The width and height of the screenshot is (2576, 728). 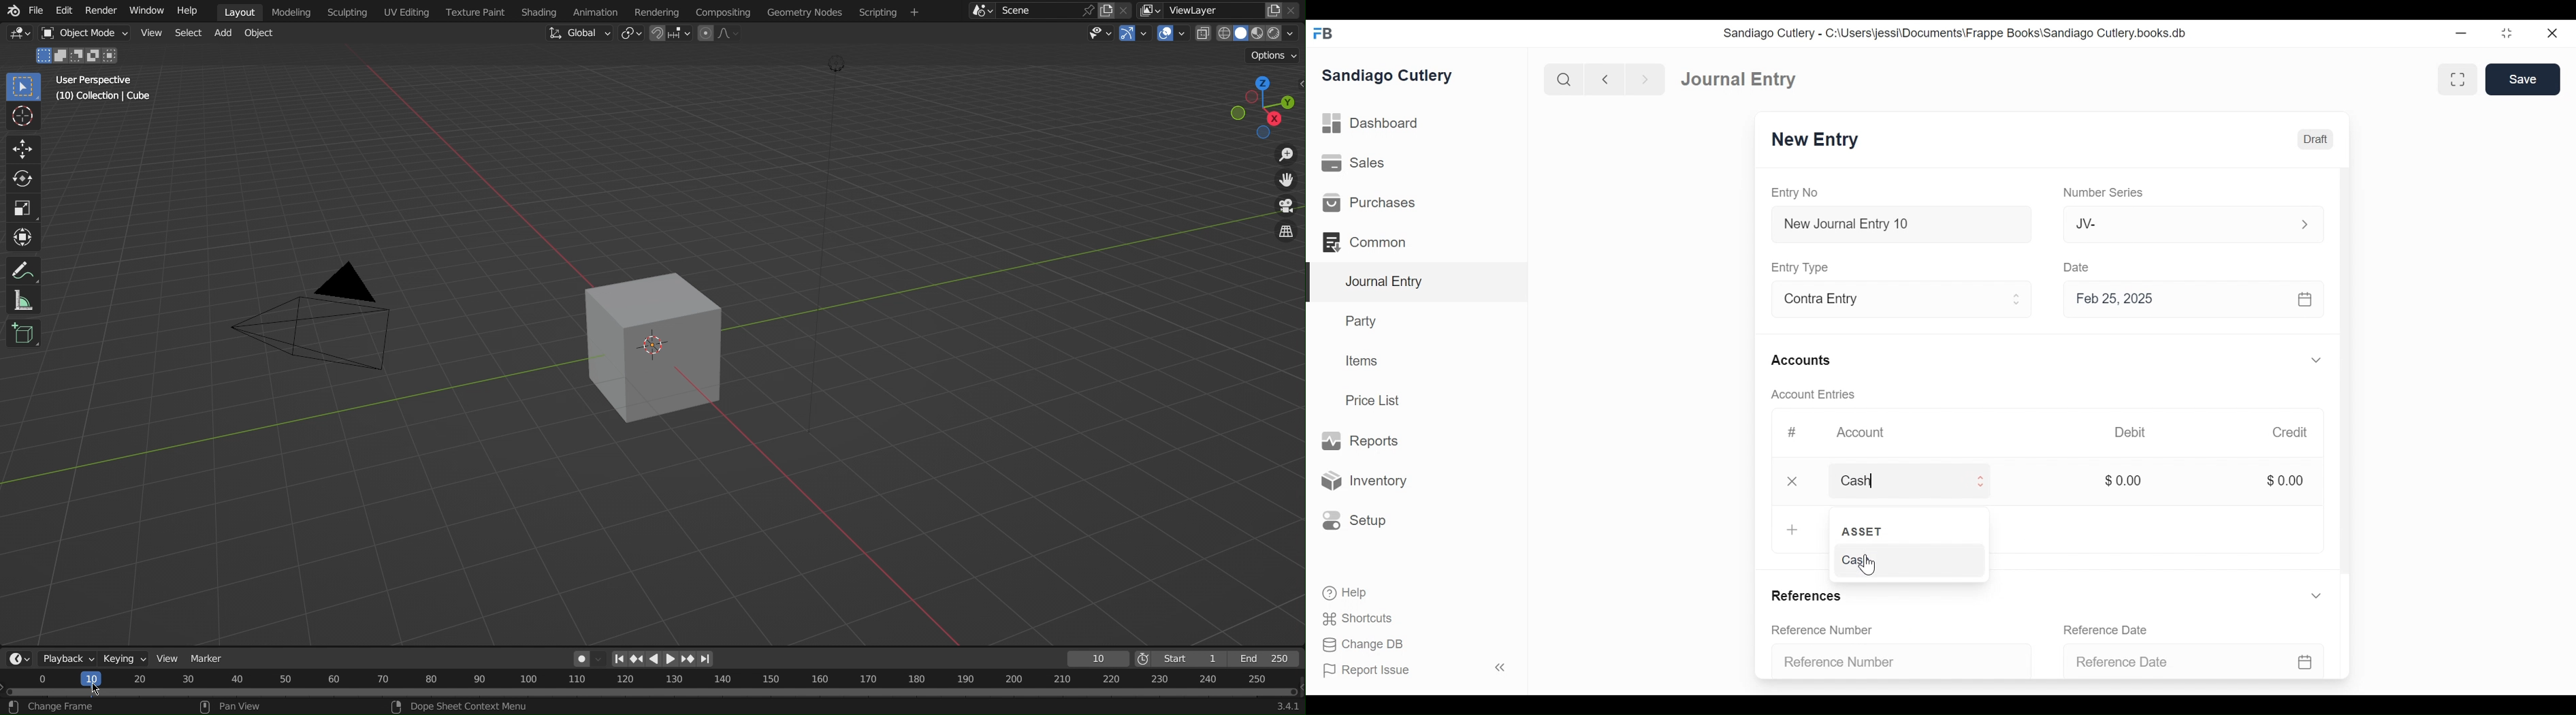 What do you see at coordinates (638, 658) in the screenshot?
I see `Previous` at bounding box center [638, 658].